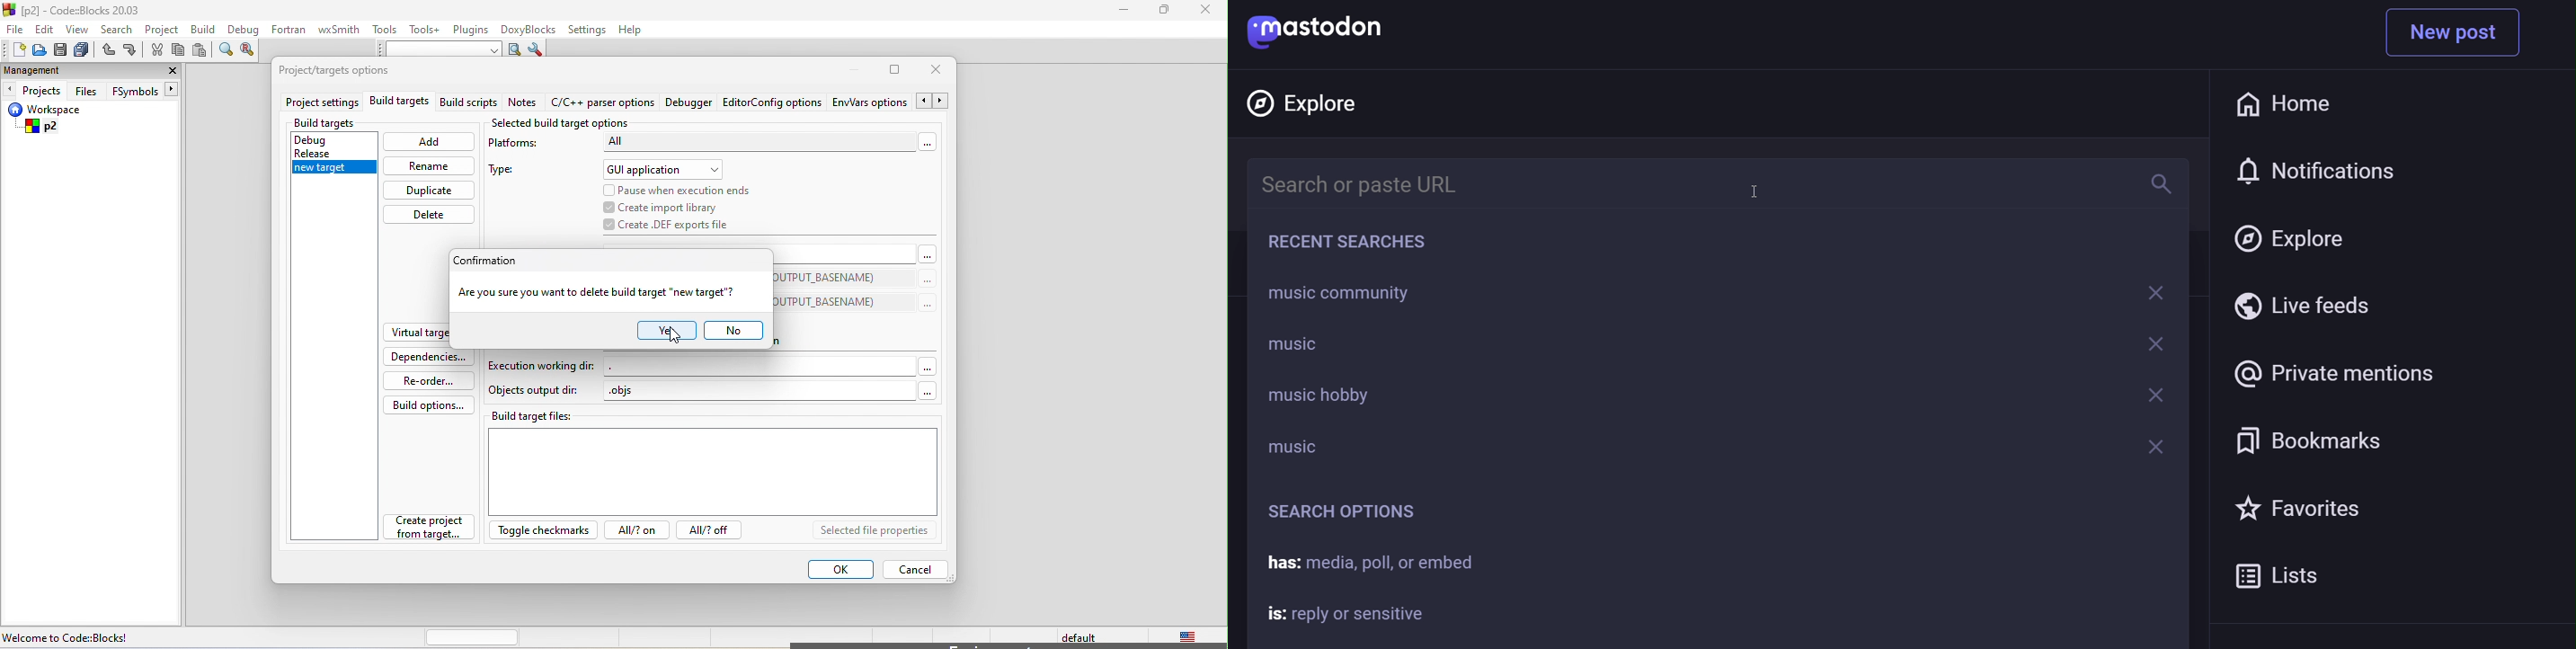  What do you see at coordinates (540, 533) in the screenshot?
I see `toggle checkmarks` at bounding box center [540, 533].